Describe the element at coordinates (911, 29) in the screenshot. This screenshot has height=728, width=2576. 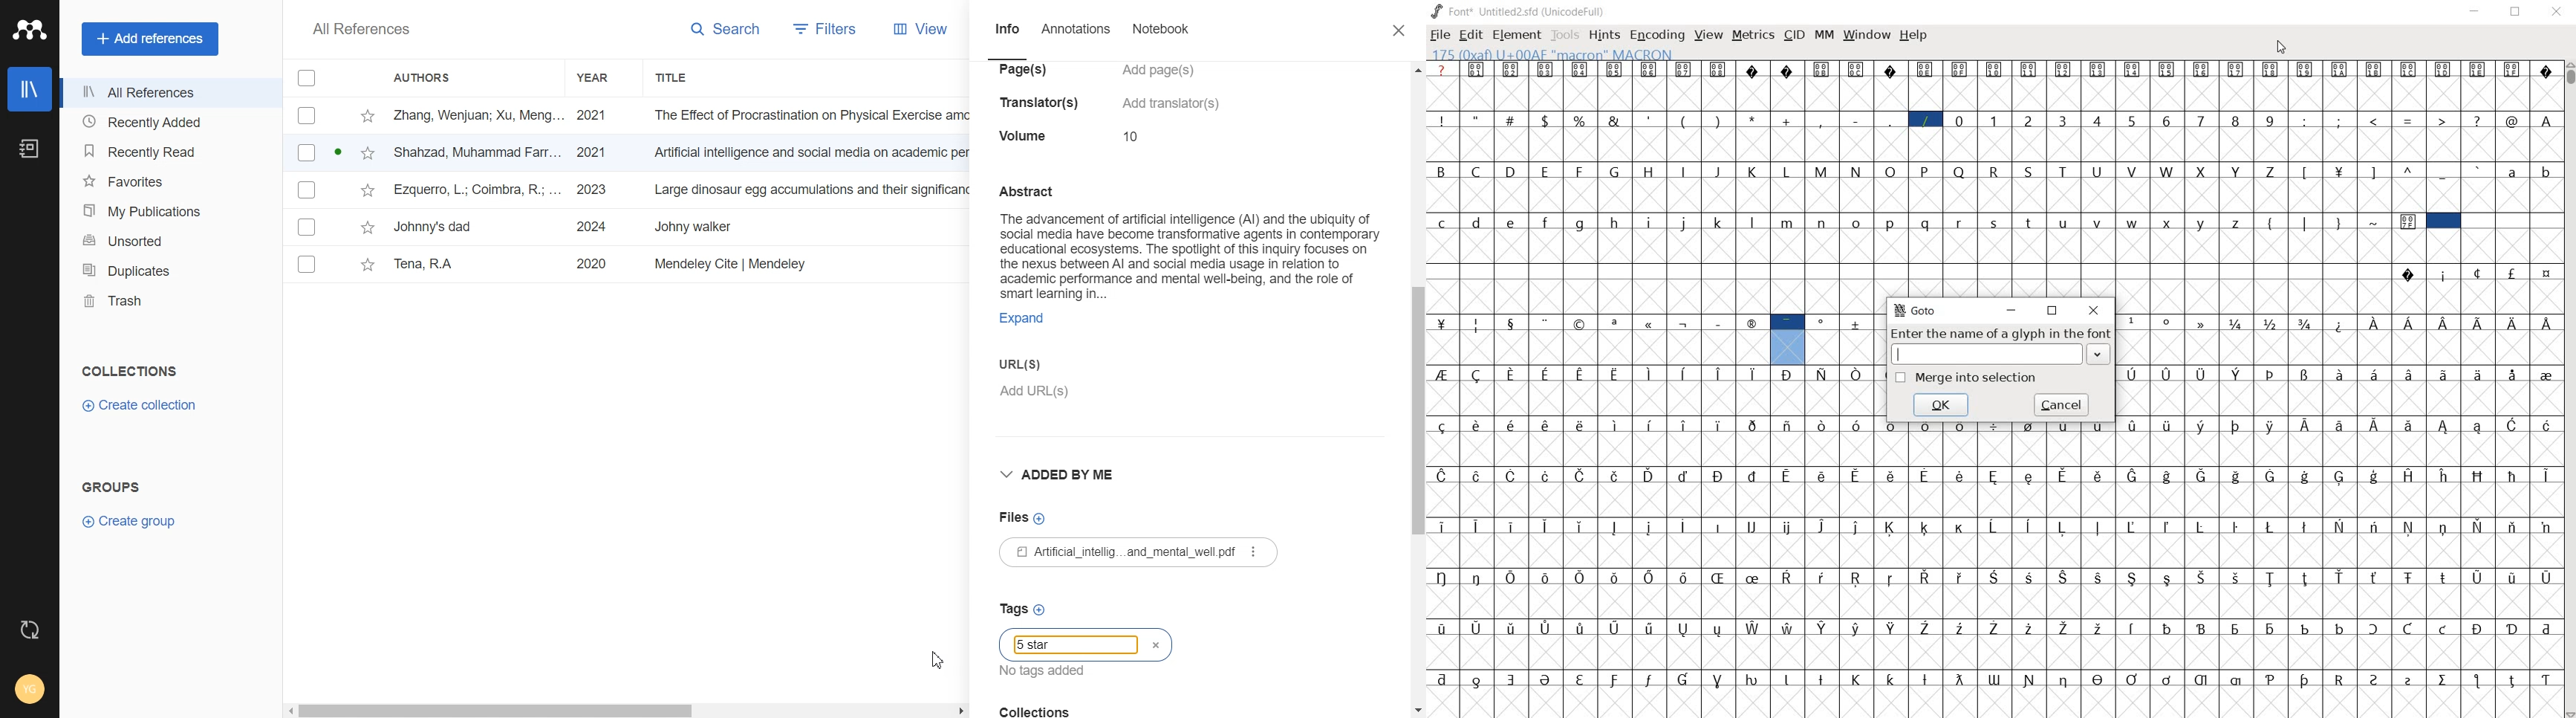
I see `View` at that location.